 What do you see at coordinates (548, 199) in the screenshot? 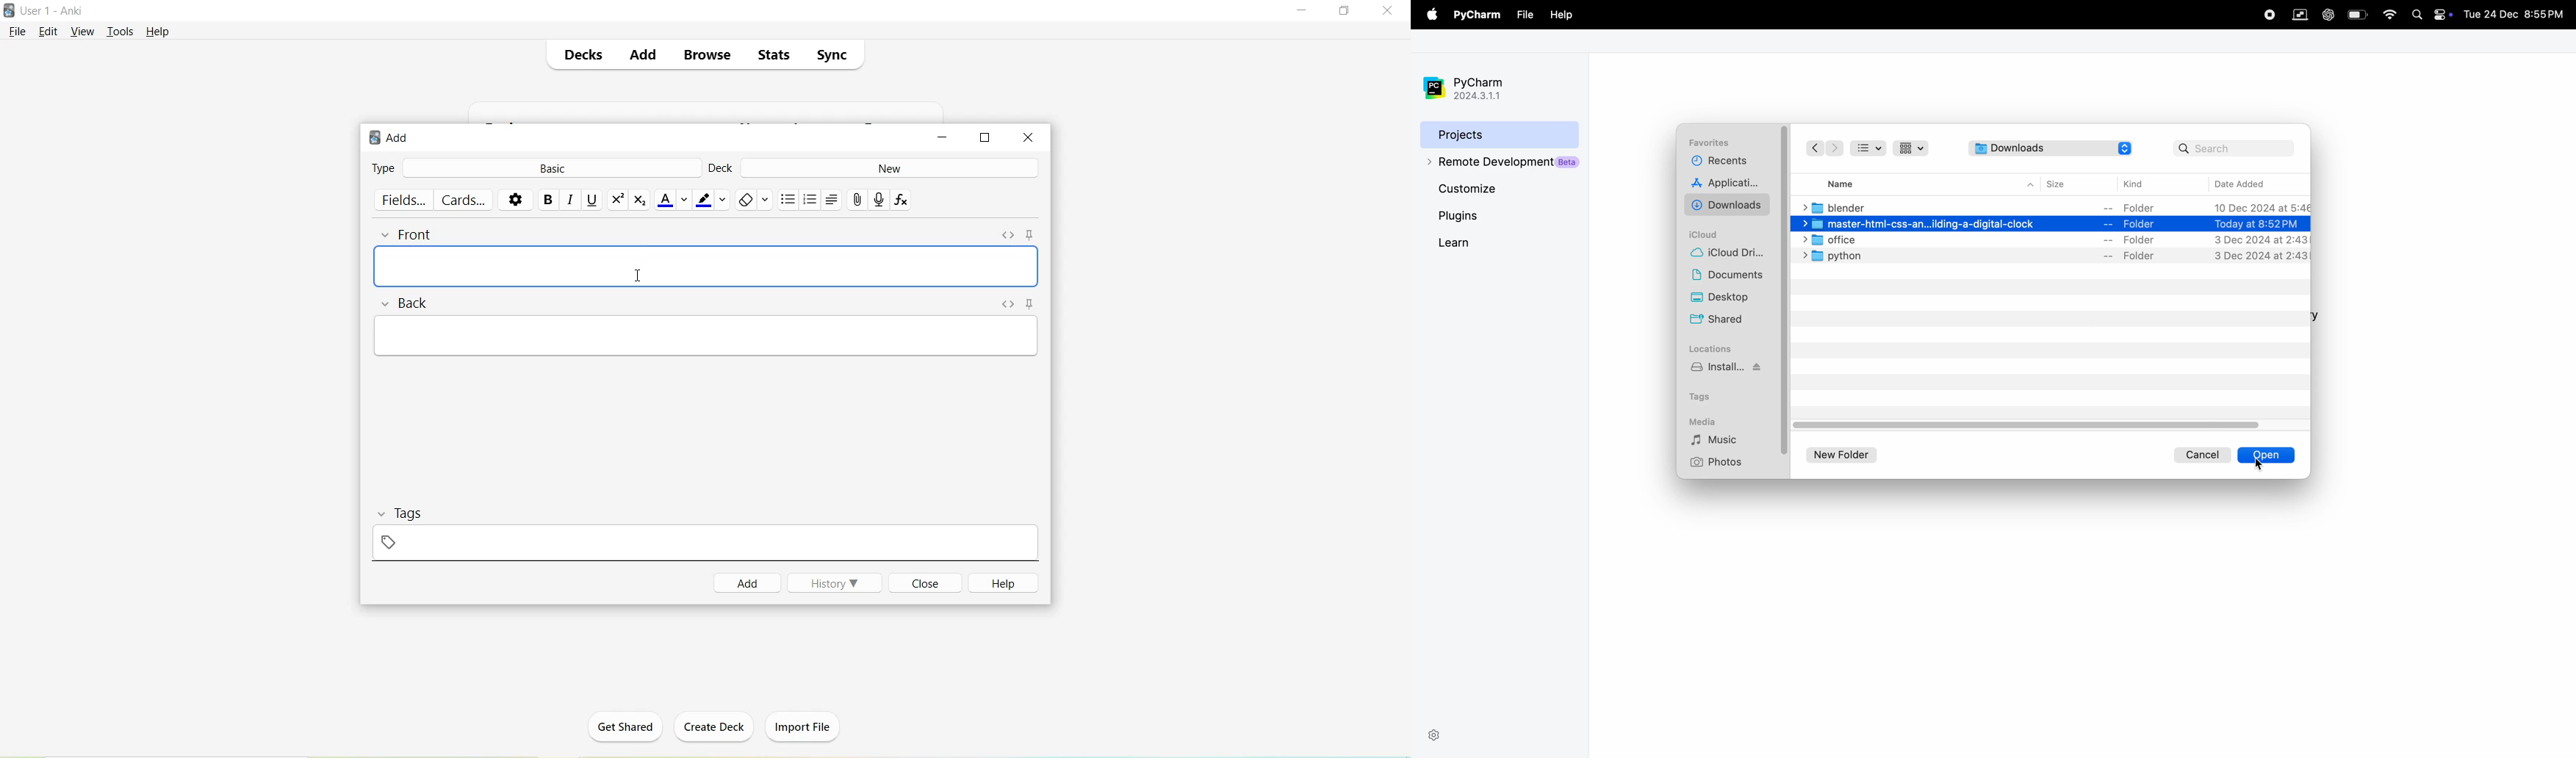
I see `Bold` at bounding box center [548, 199].